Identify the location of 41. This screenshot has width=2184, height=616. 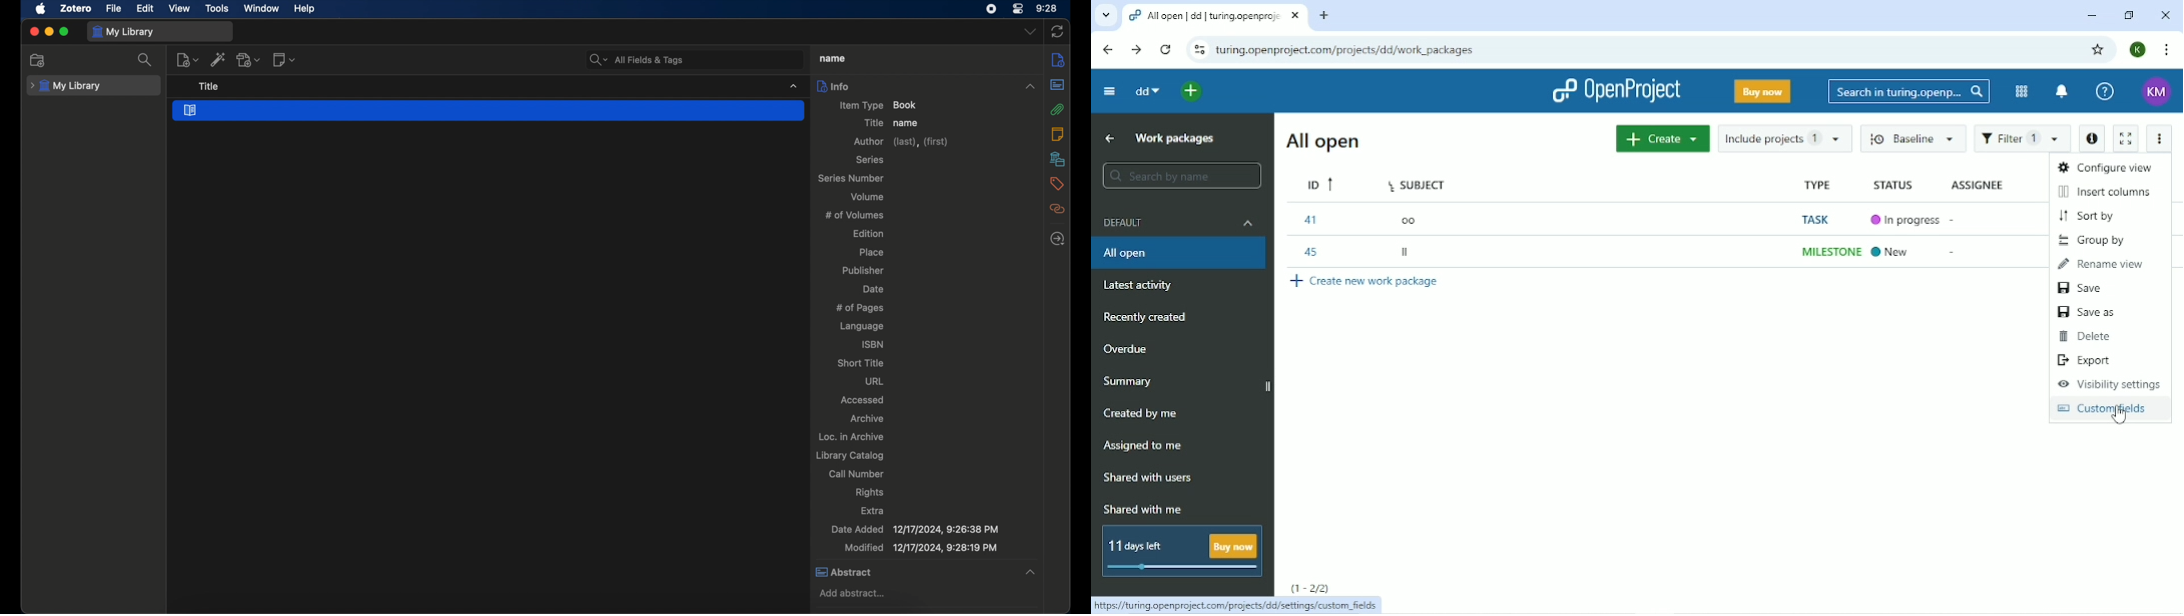
(1314, 220).